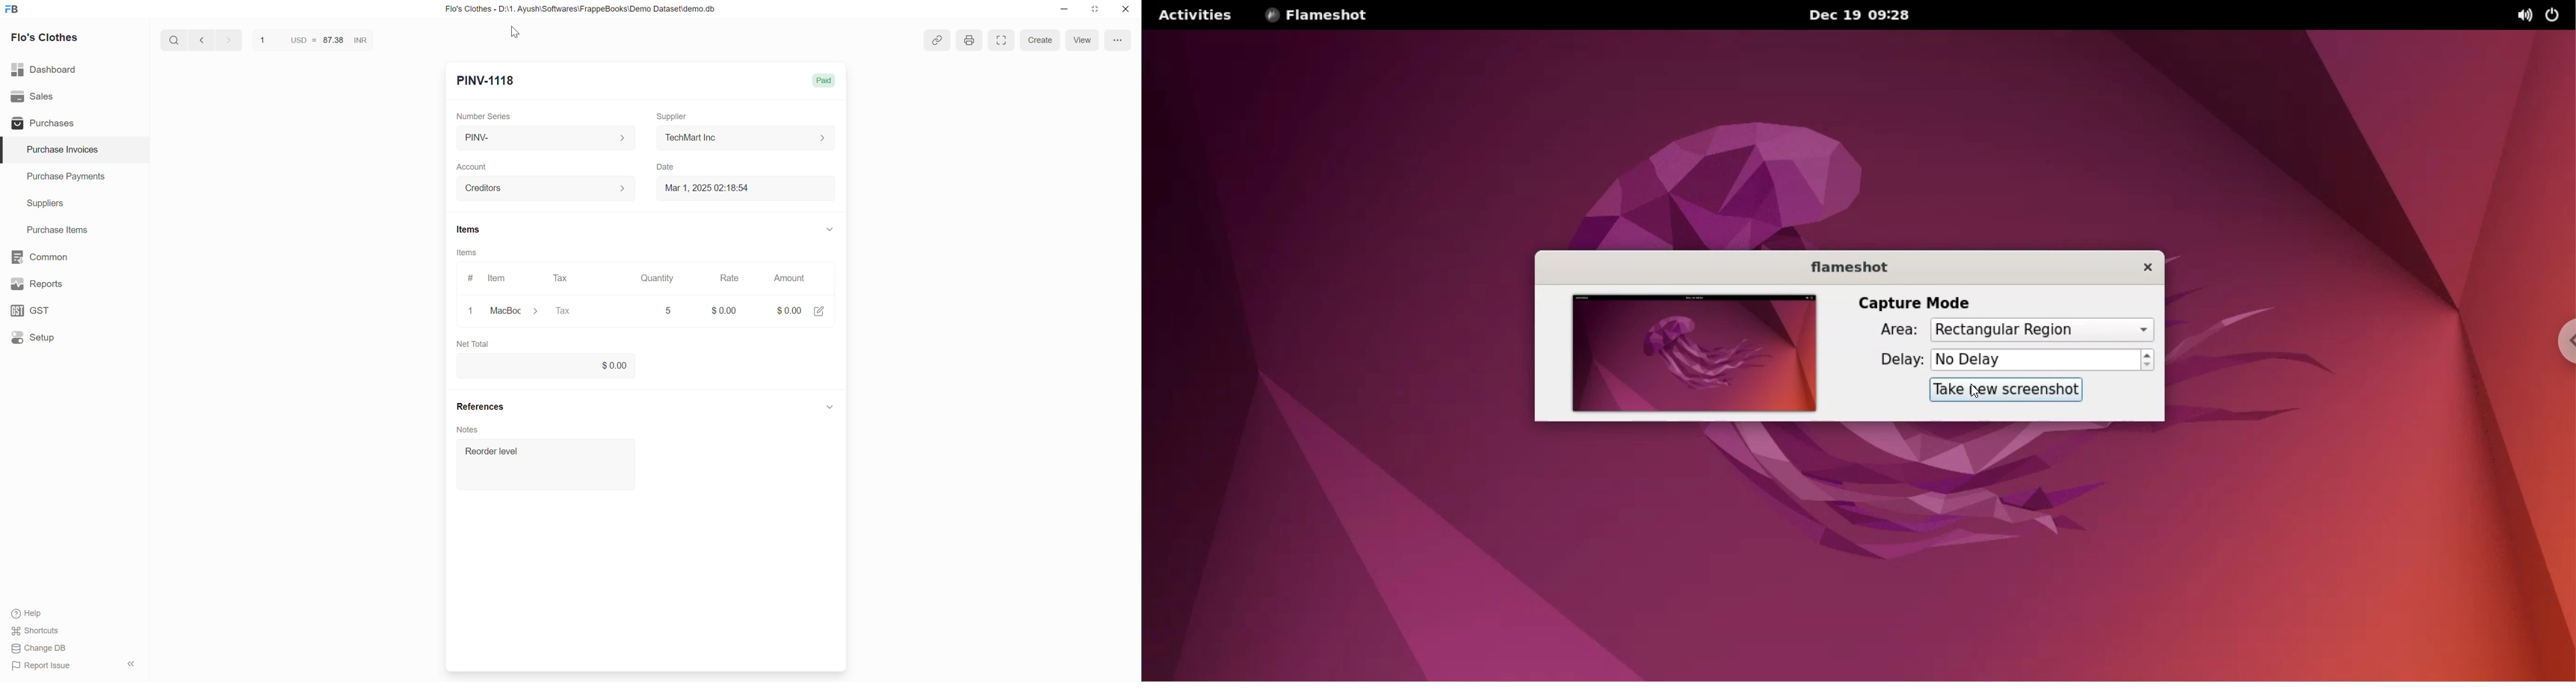  I want to click on Purchase Payments, so click(75, 177).